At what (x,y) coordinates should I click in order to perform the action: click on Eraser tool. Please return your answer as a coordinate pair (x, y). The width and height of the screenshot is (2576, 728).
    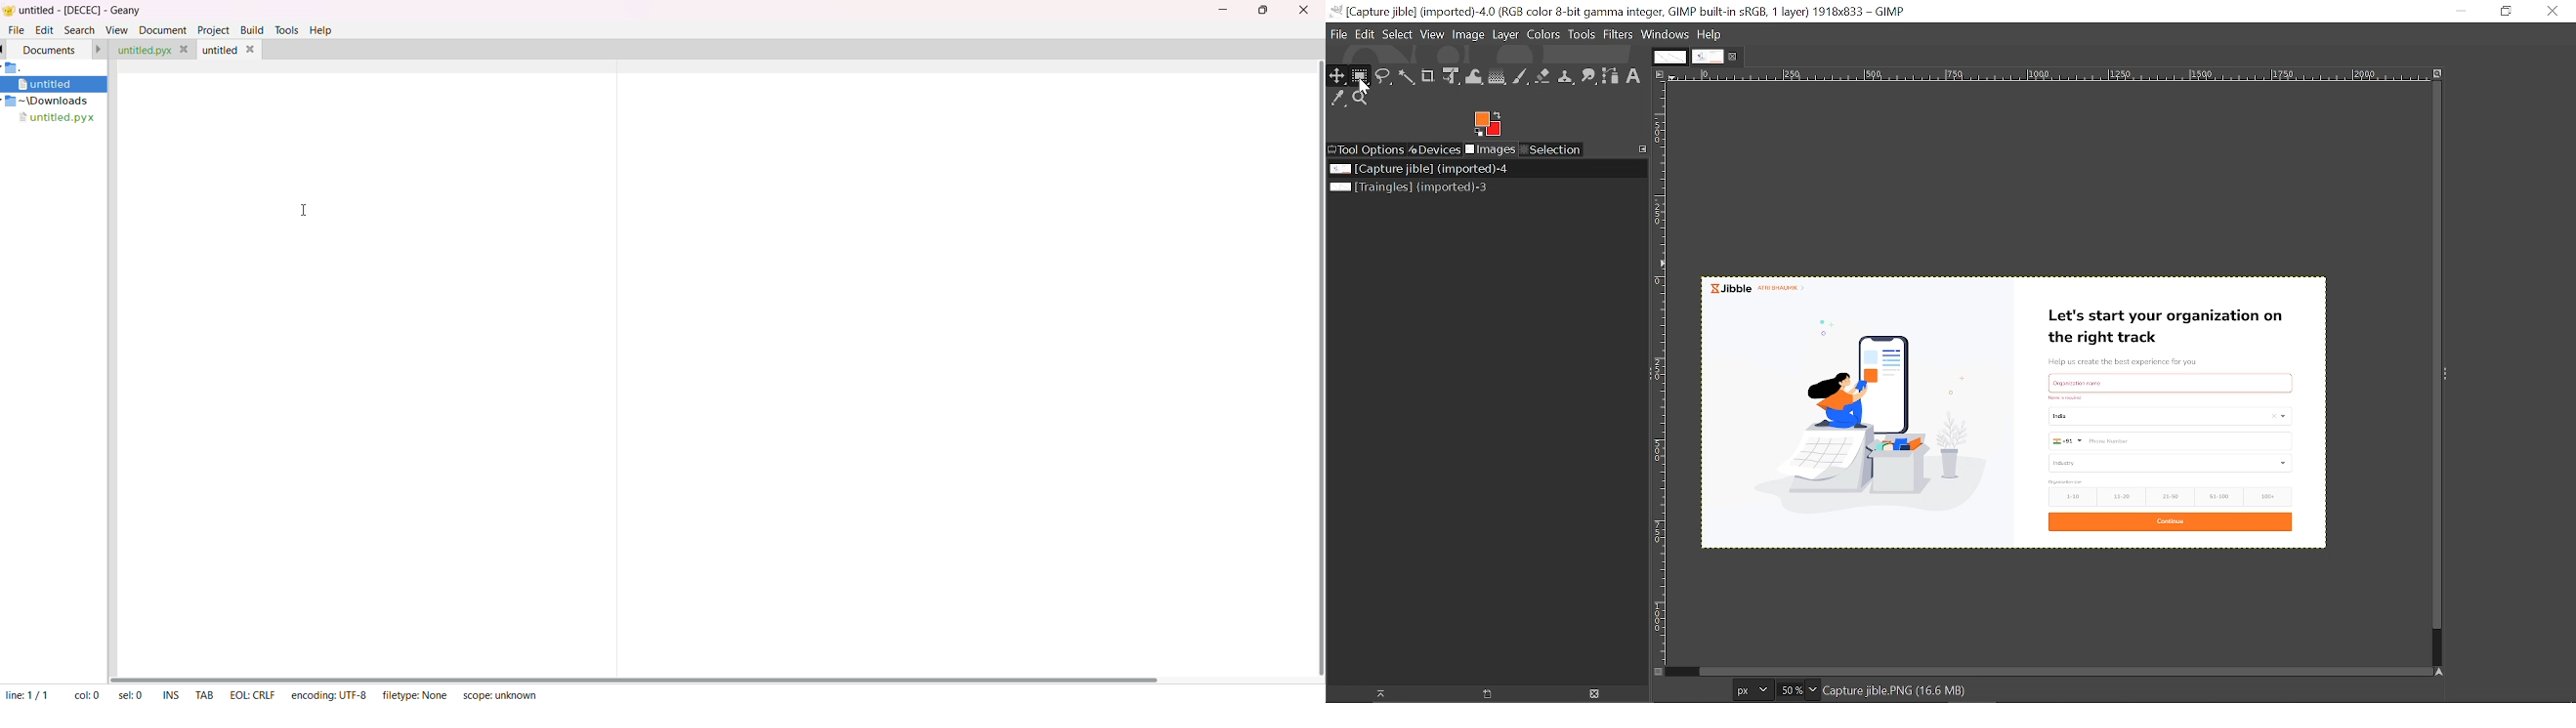
    Looking at the image, I should click on (1543, 75).